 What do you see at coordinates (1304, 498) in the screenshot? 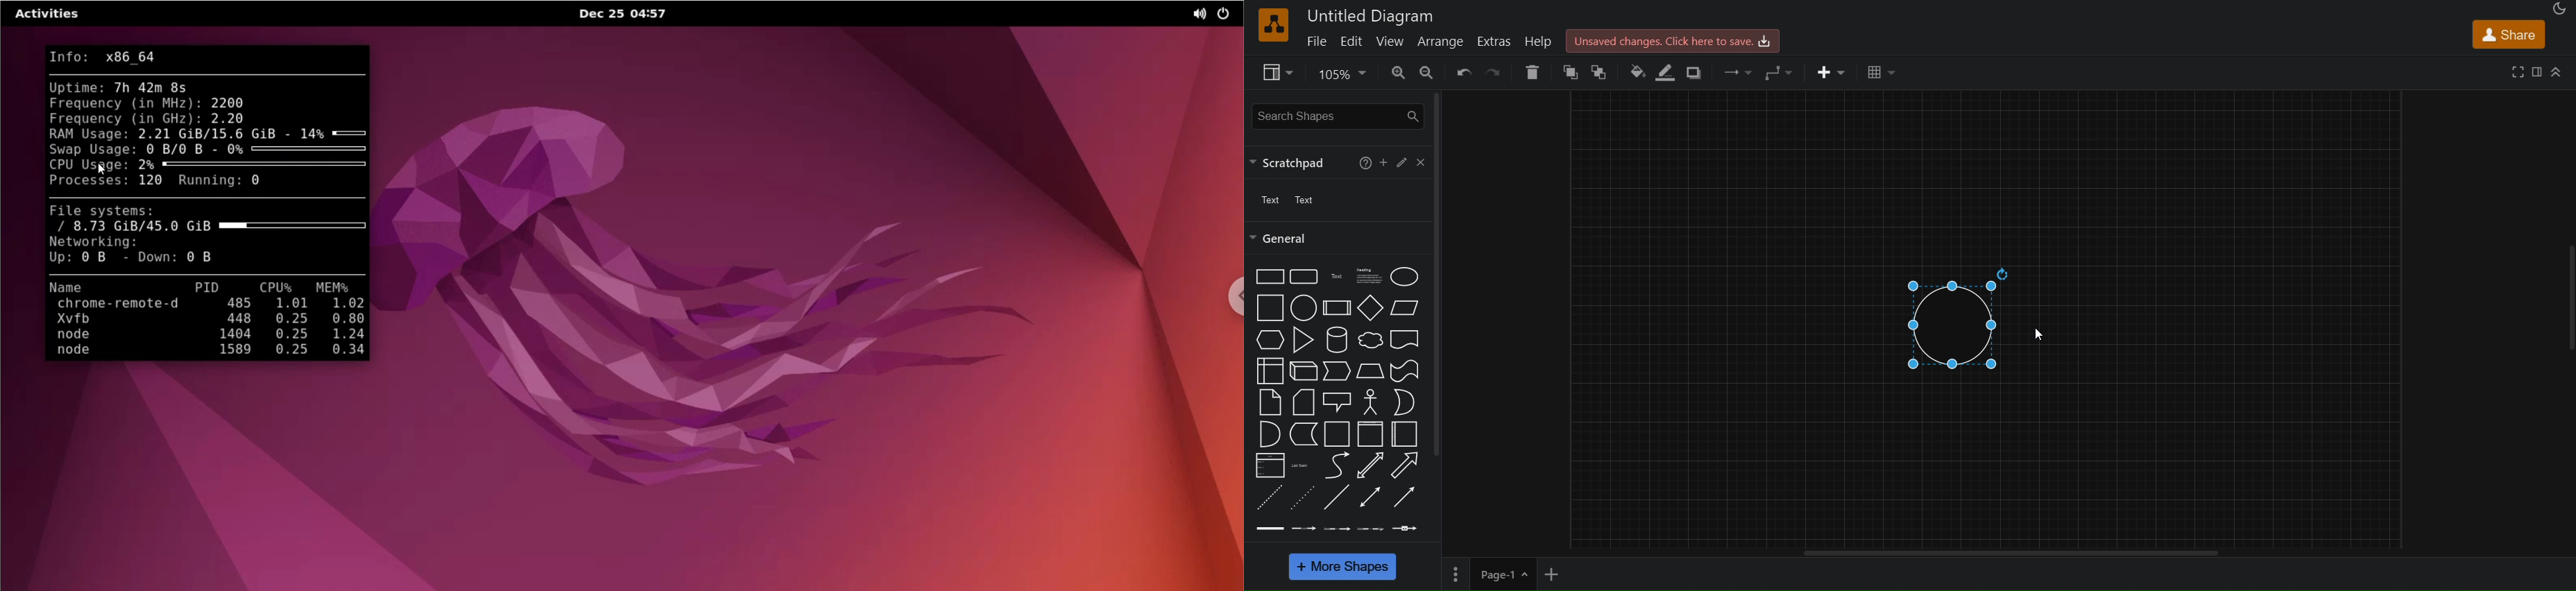
I see `dotted line` at bounding box center [1304, 498].